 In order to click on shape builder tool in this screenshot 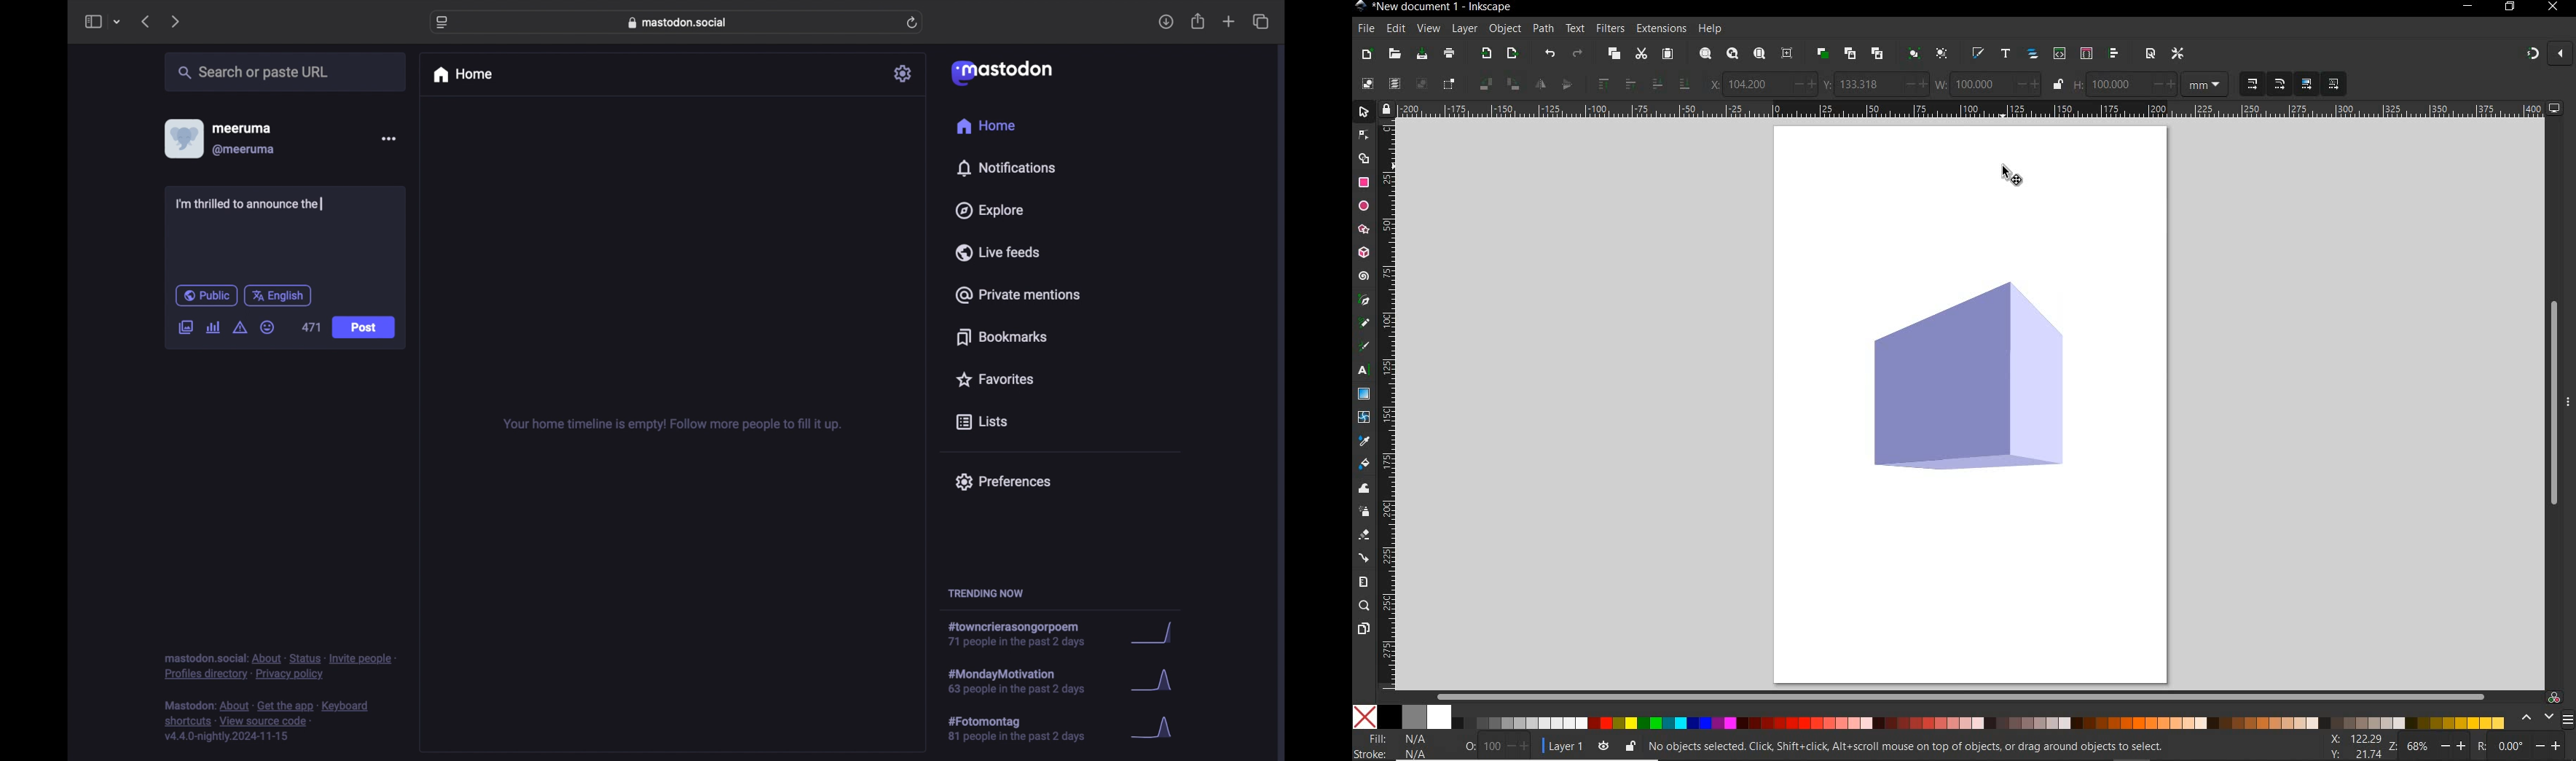, I will do `click(1366, 159)`.